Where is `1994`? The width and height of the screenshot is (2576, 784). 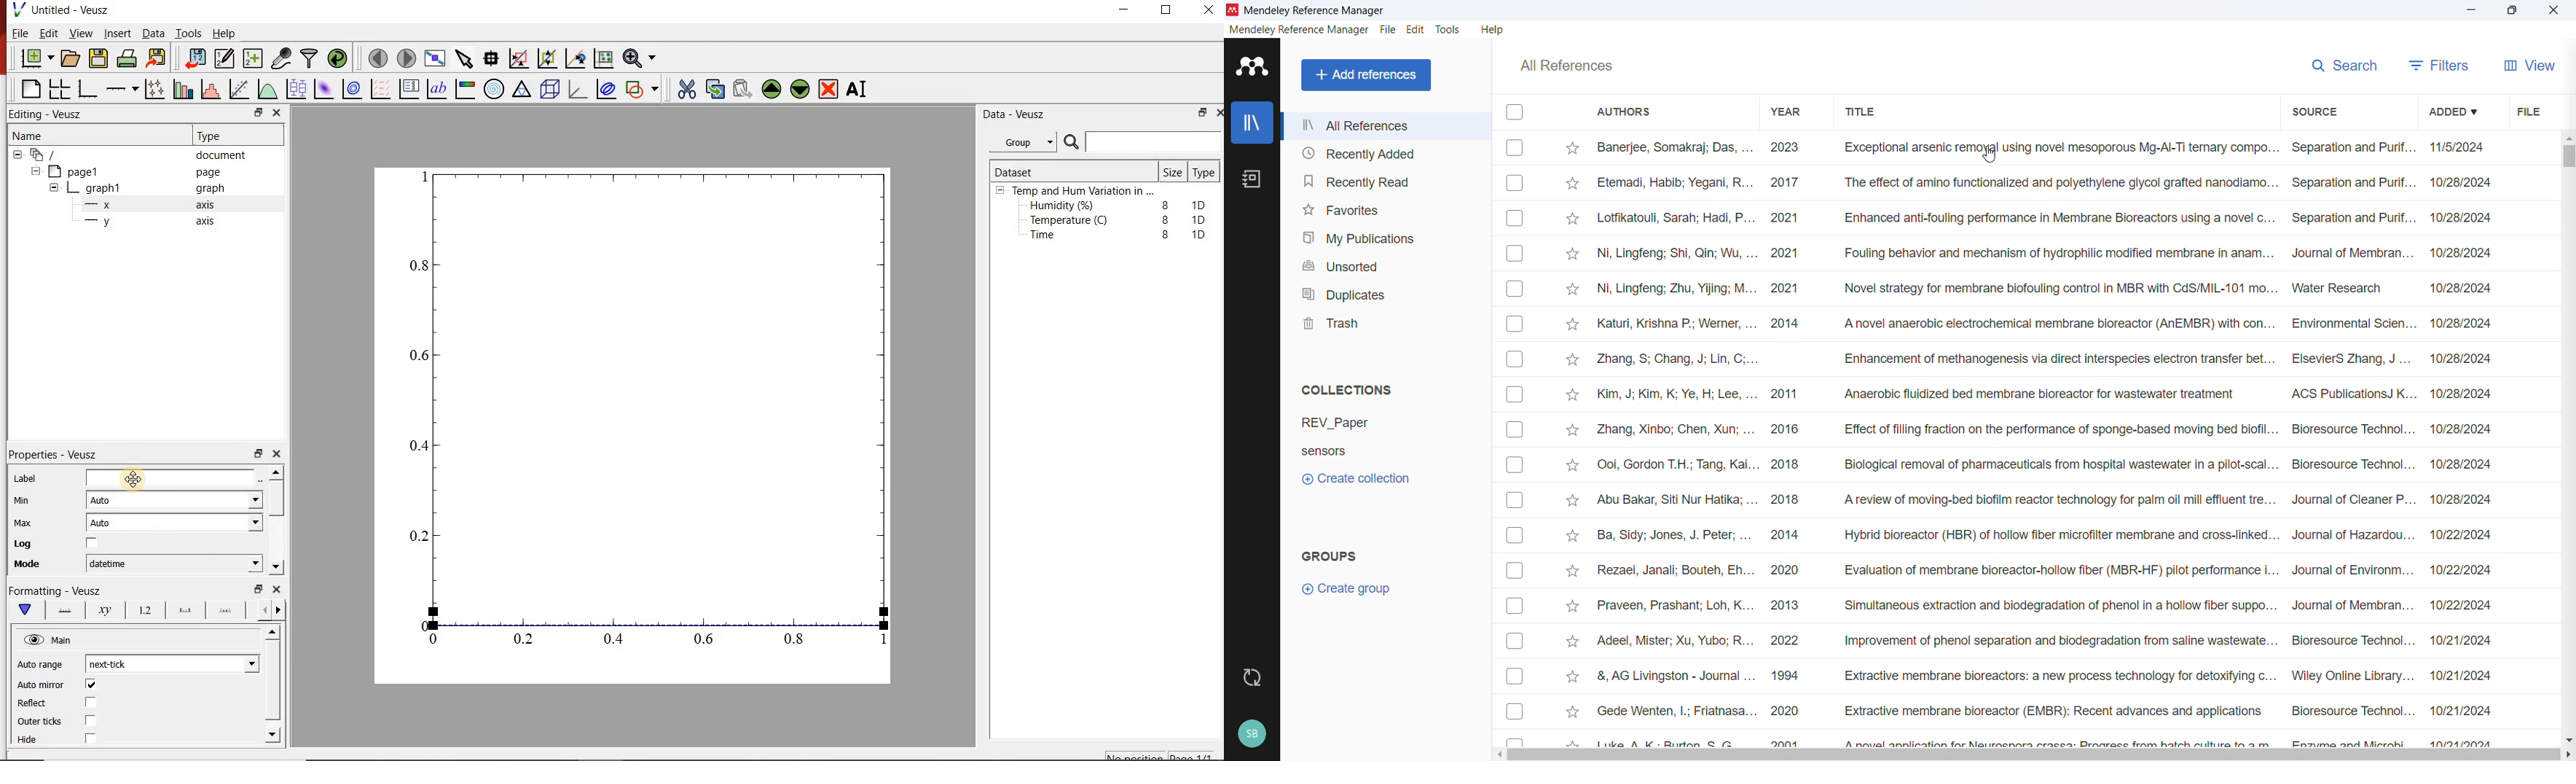 1994 is located at coordinates (1789, 674).